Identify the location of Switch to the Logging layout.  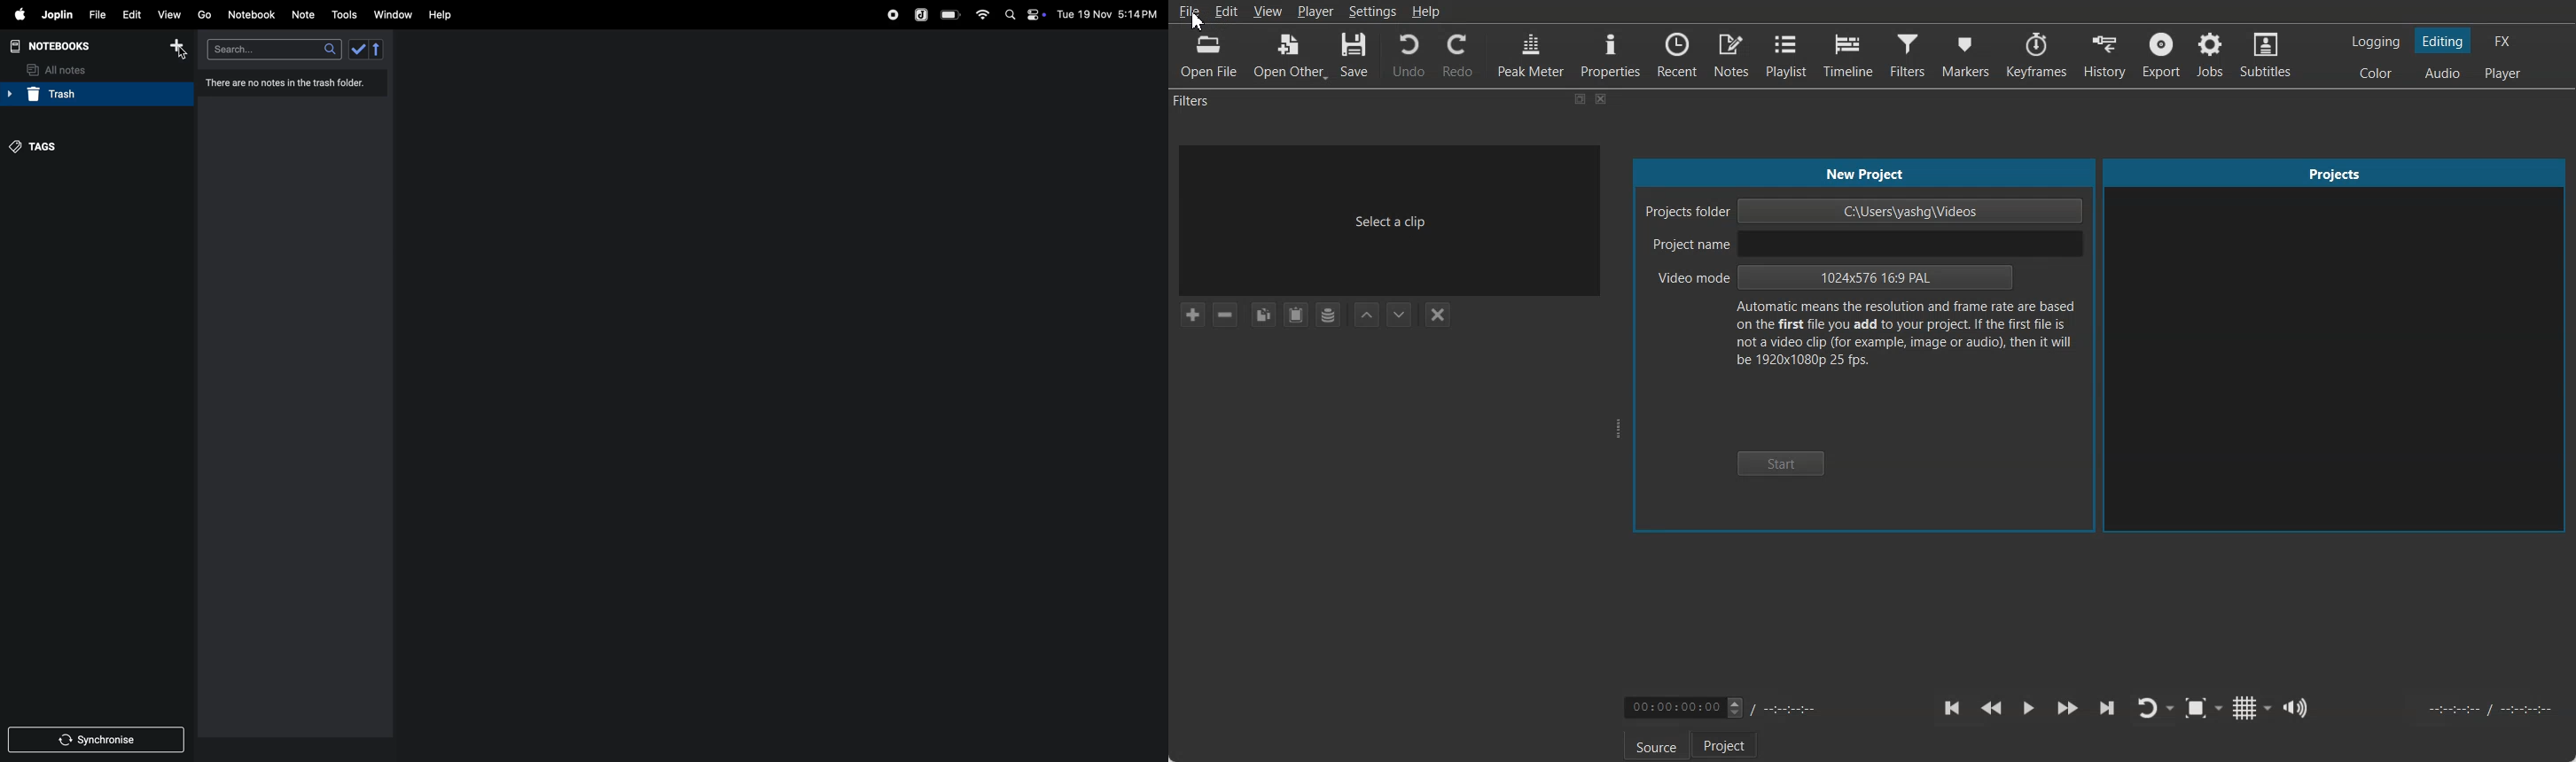
(2377, 42).